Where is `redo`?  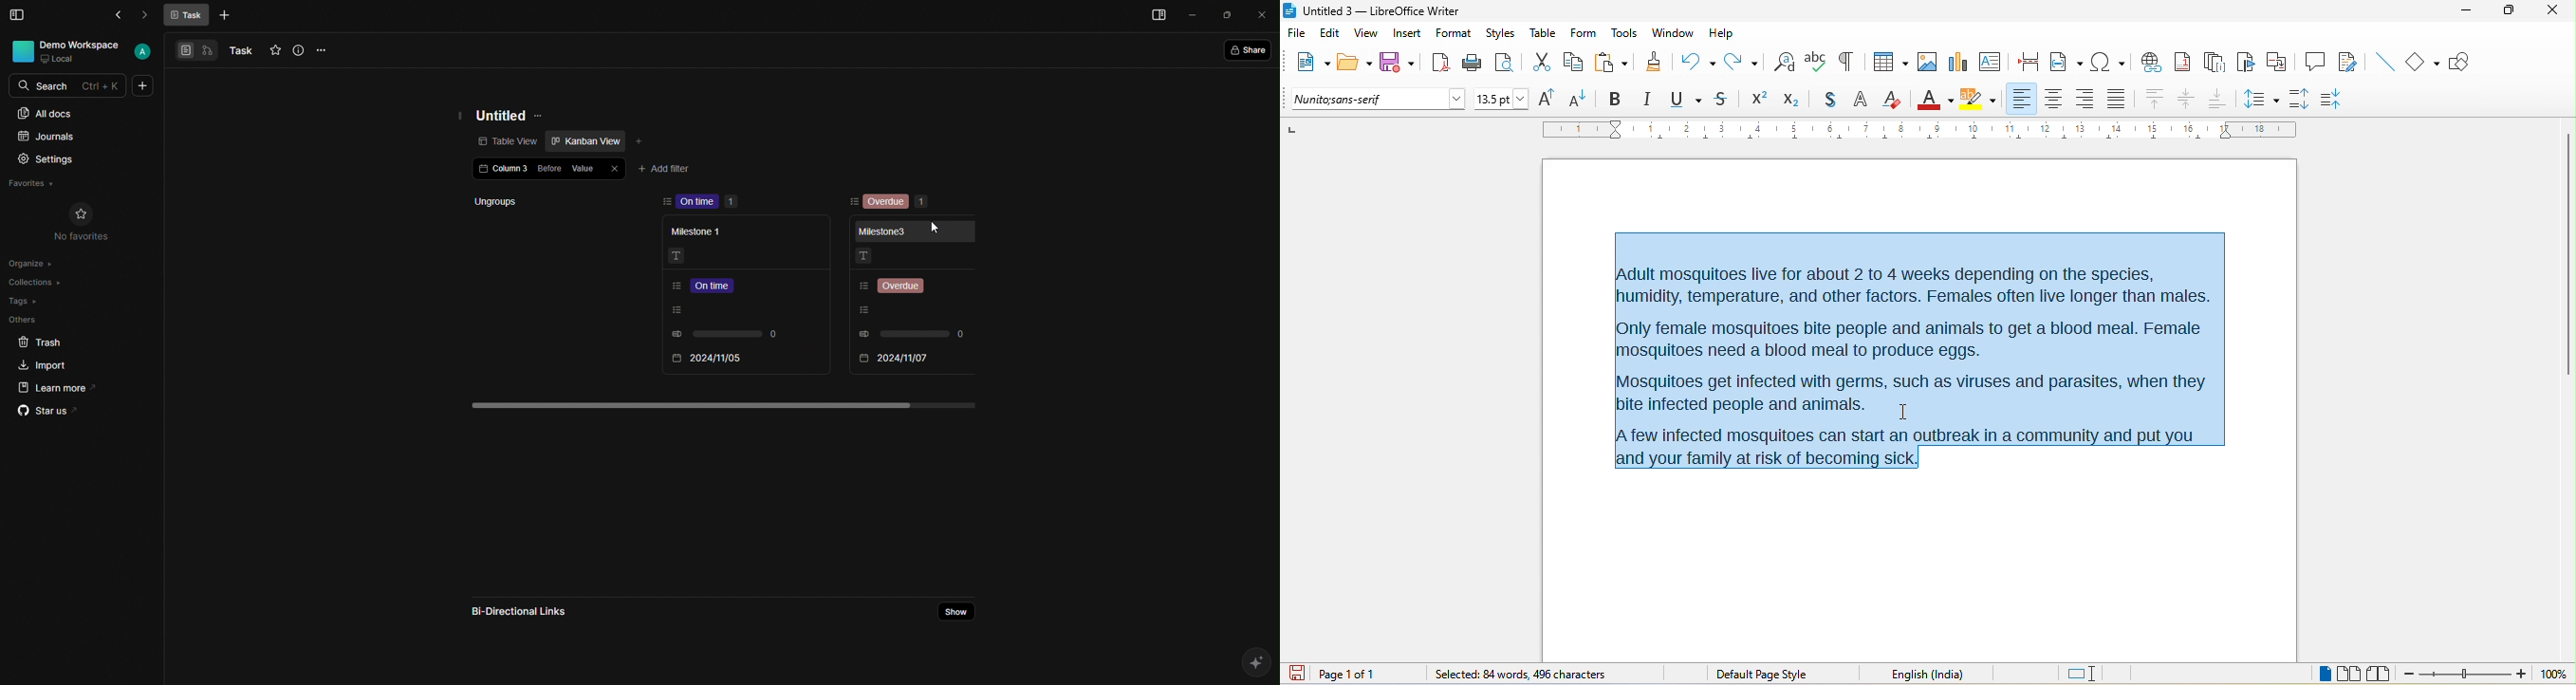
redo is located at coordinates (1746, 61).